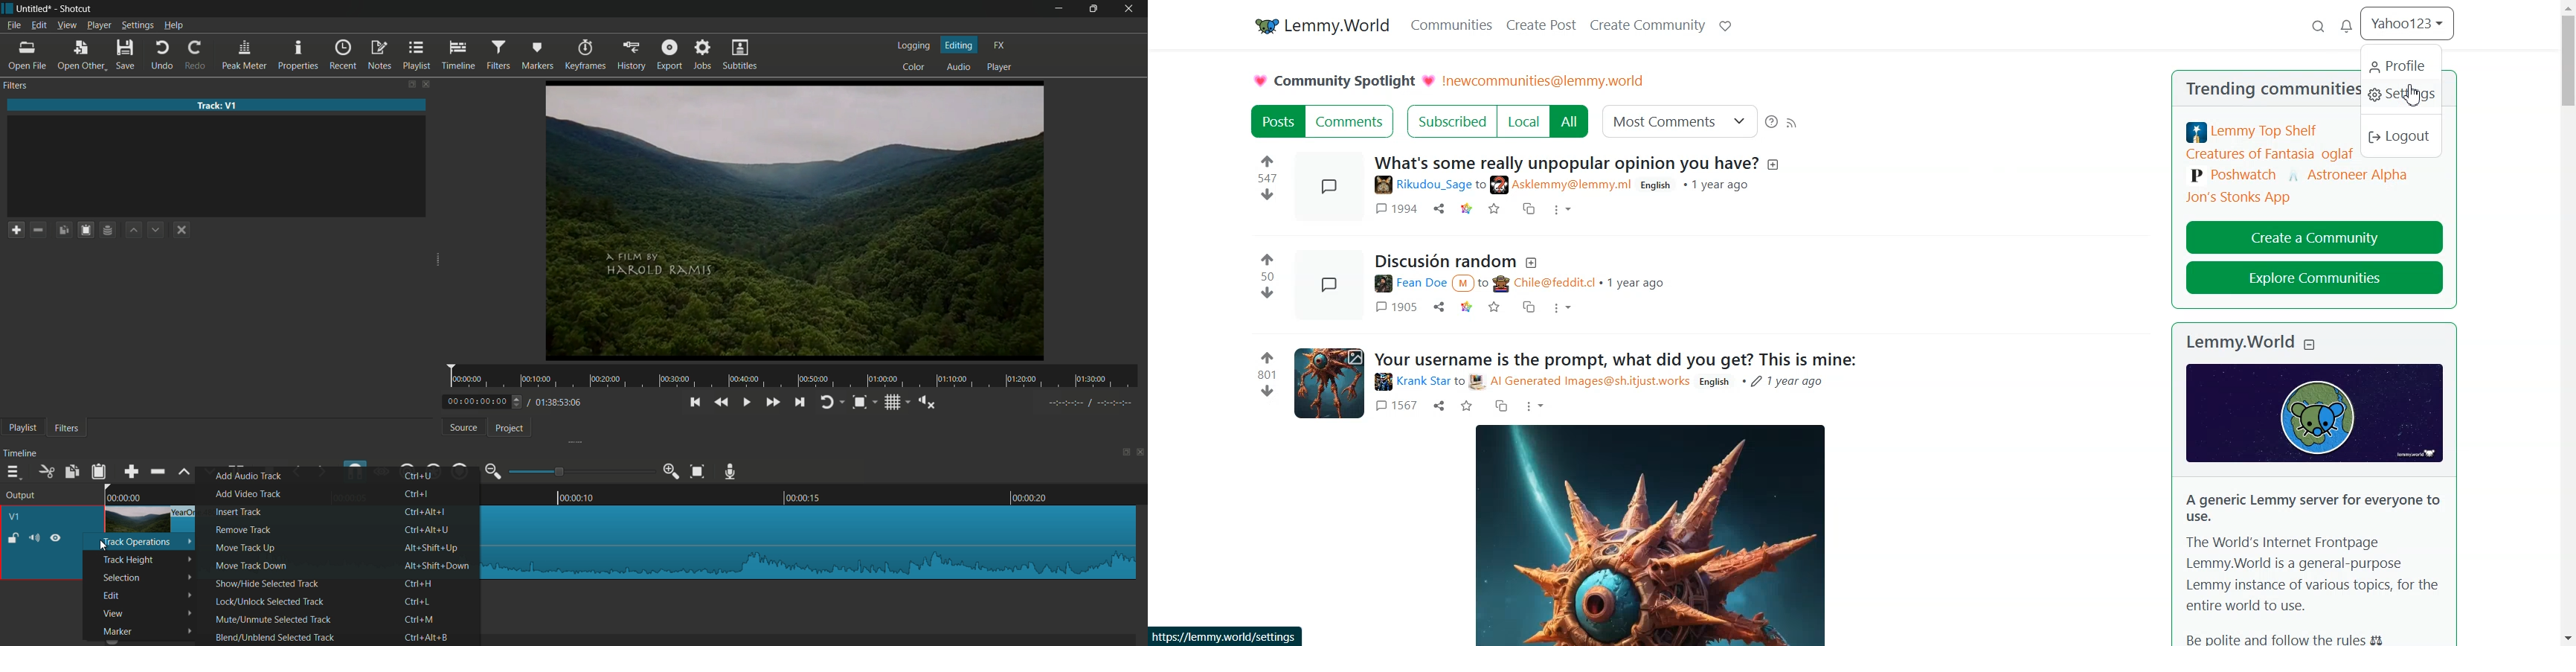  What do you see at coordinates (1332, 188) in the screenshot?
I see `thumbnail` at bounding box center [1332, 188].